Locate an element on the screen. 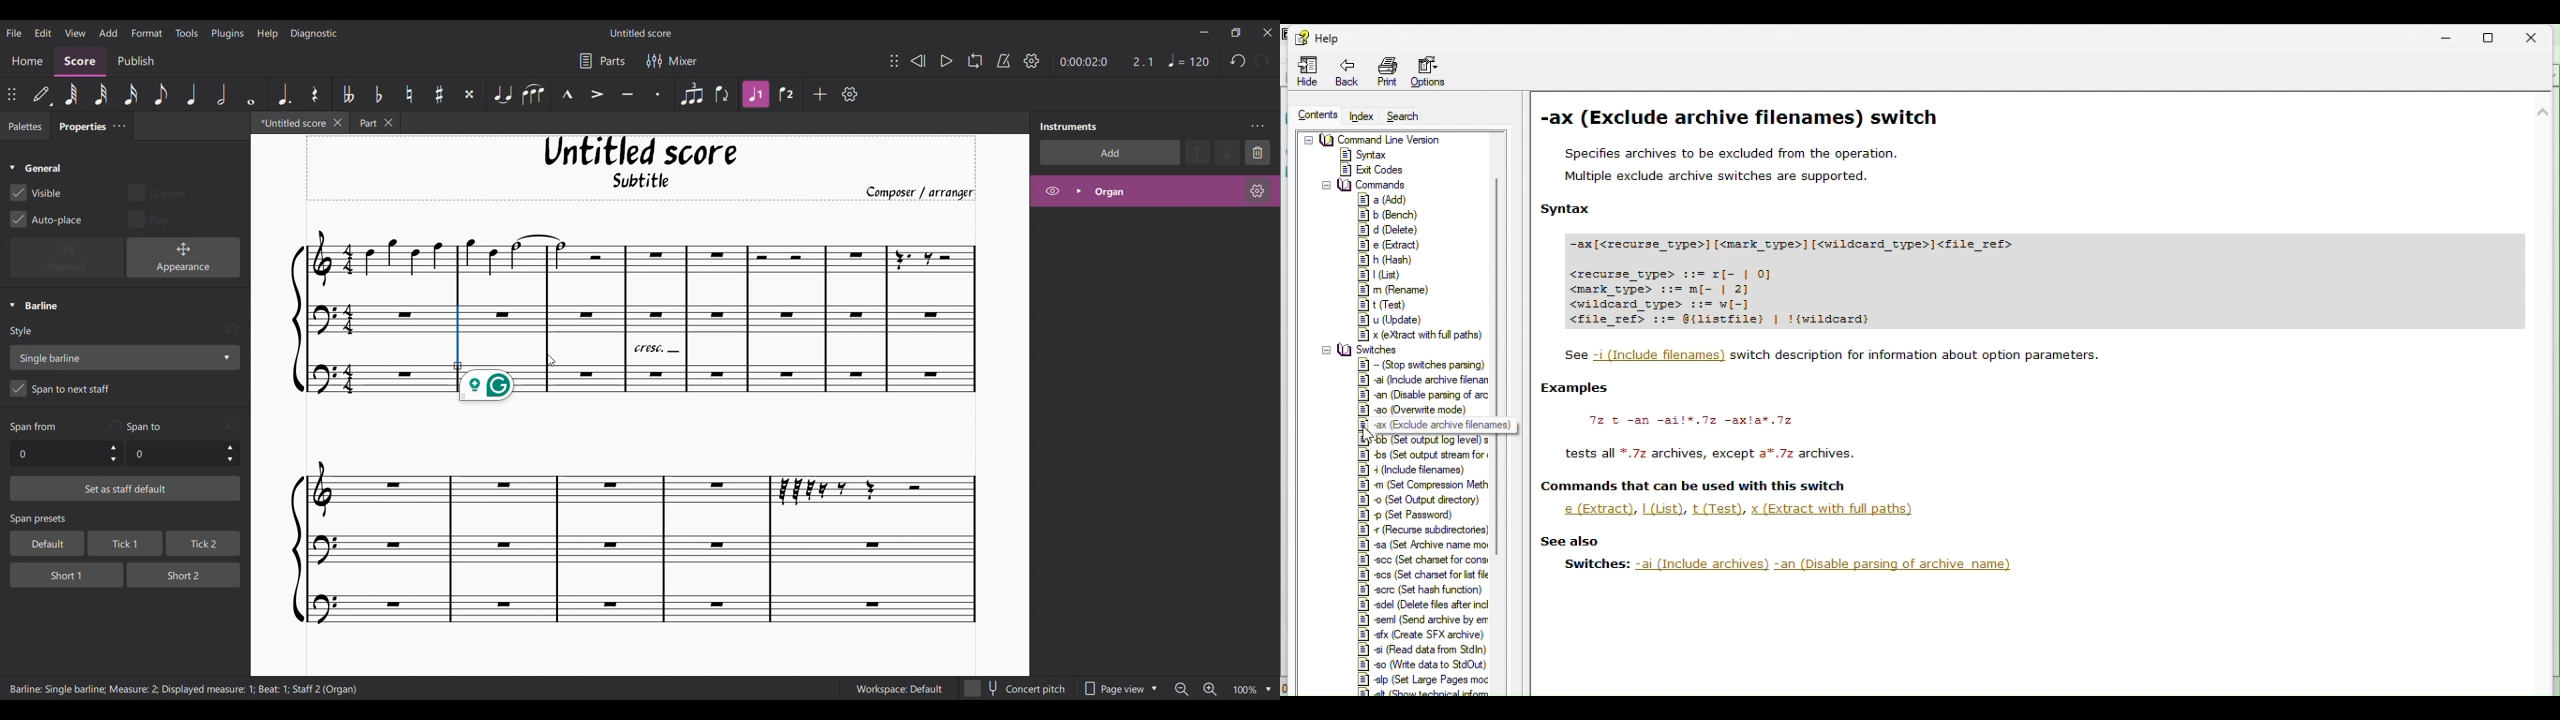 The image size is (2576, 728). Indicates text space for Span from is located at coordinates (33, 427).